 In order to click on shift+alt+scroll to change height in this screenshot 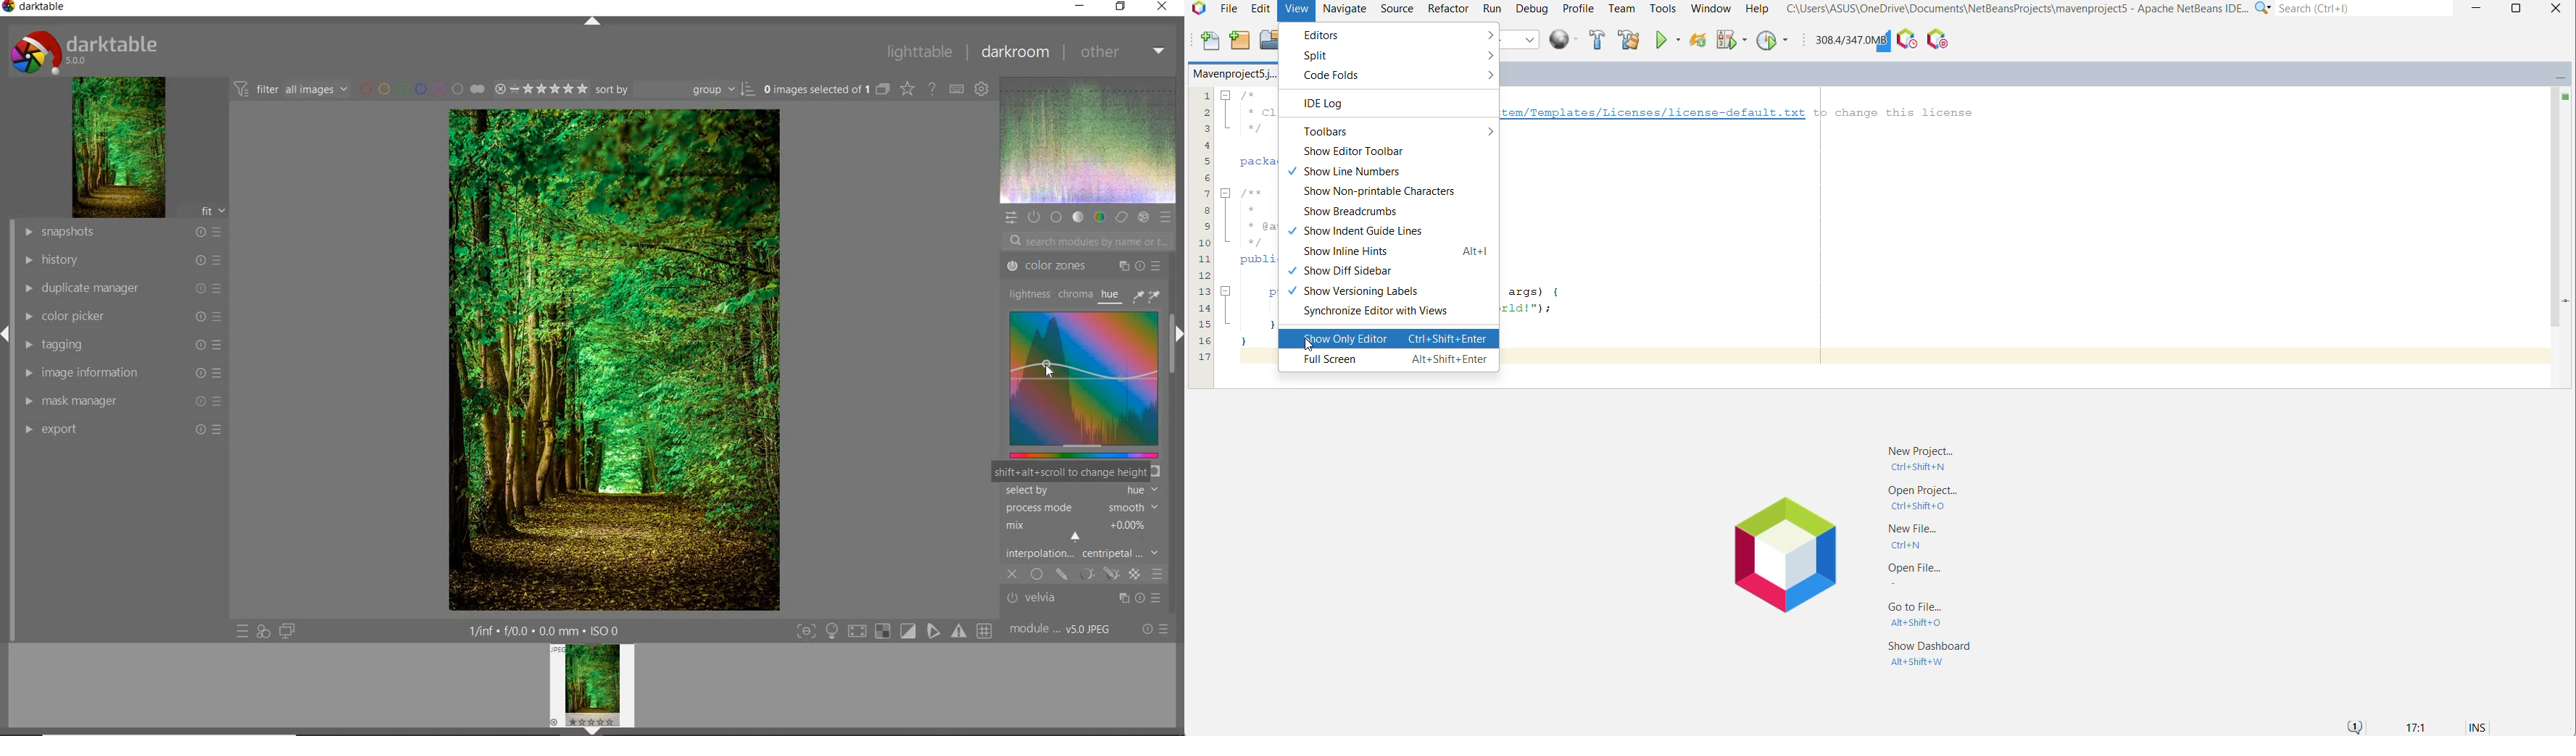, I will do `click(1070, 472)`.